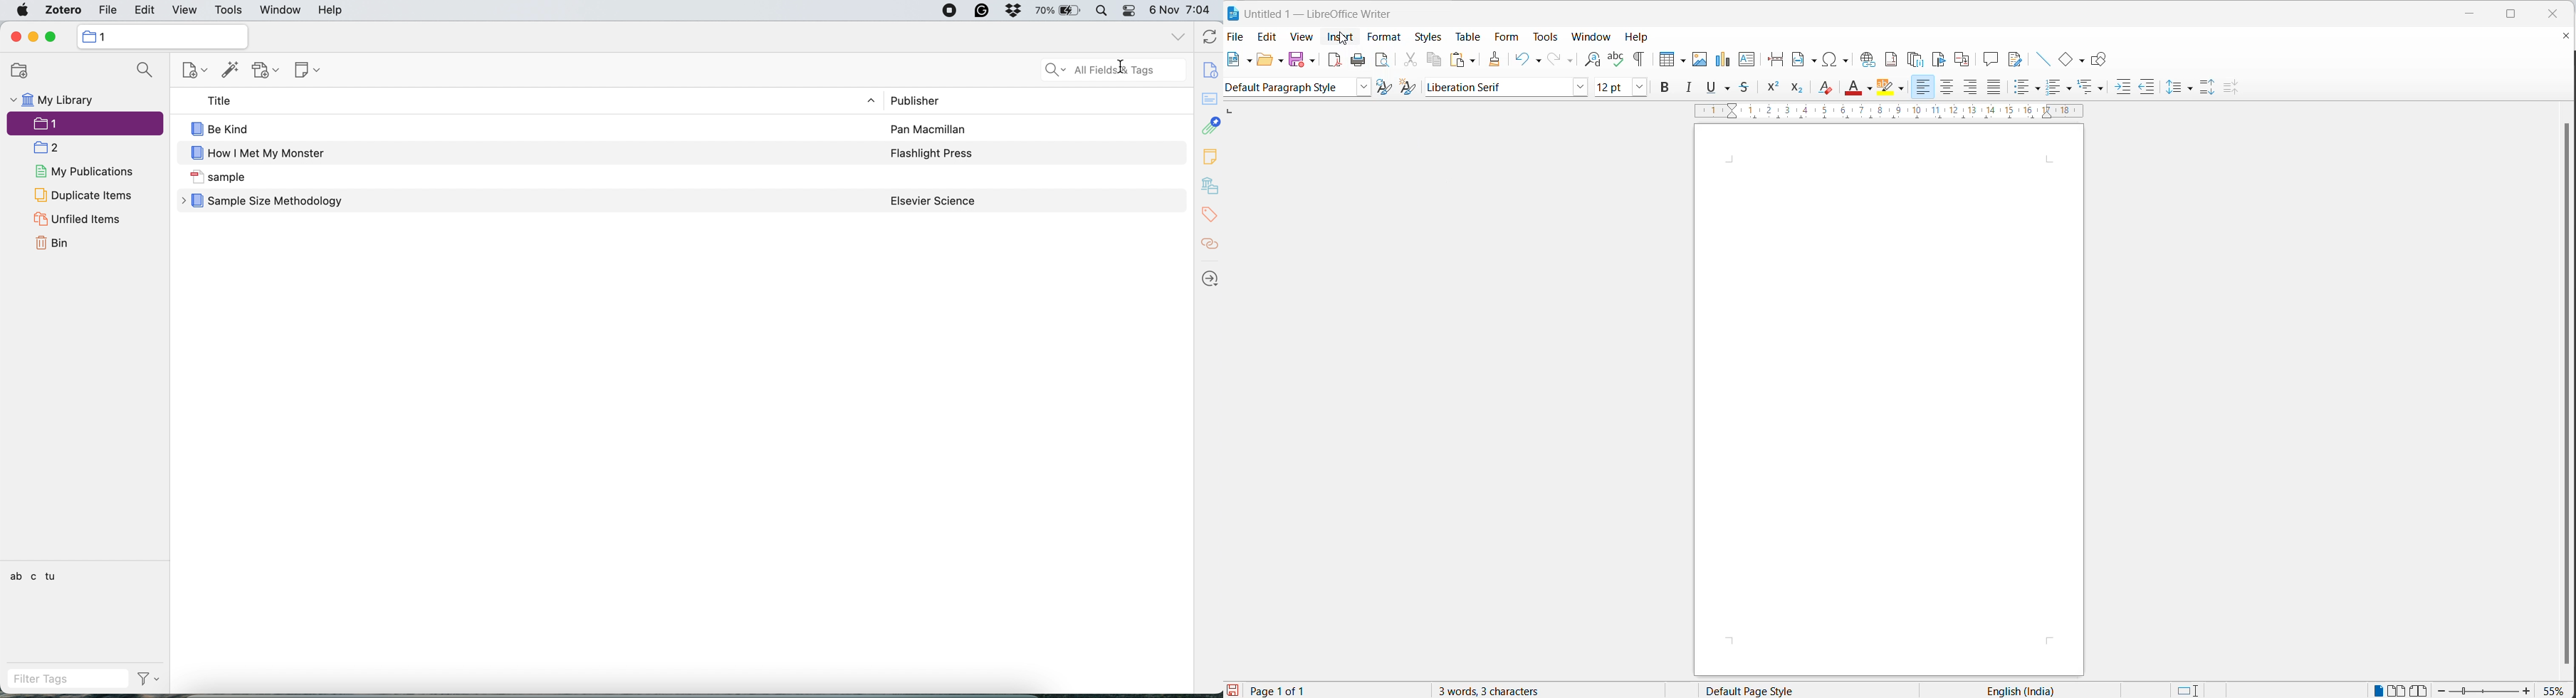  I want to click on selected collection 1, so click(85, 123).